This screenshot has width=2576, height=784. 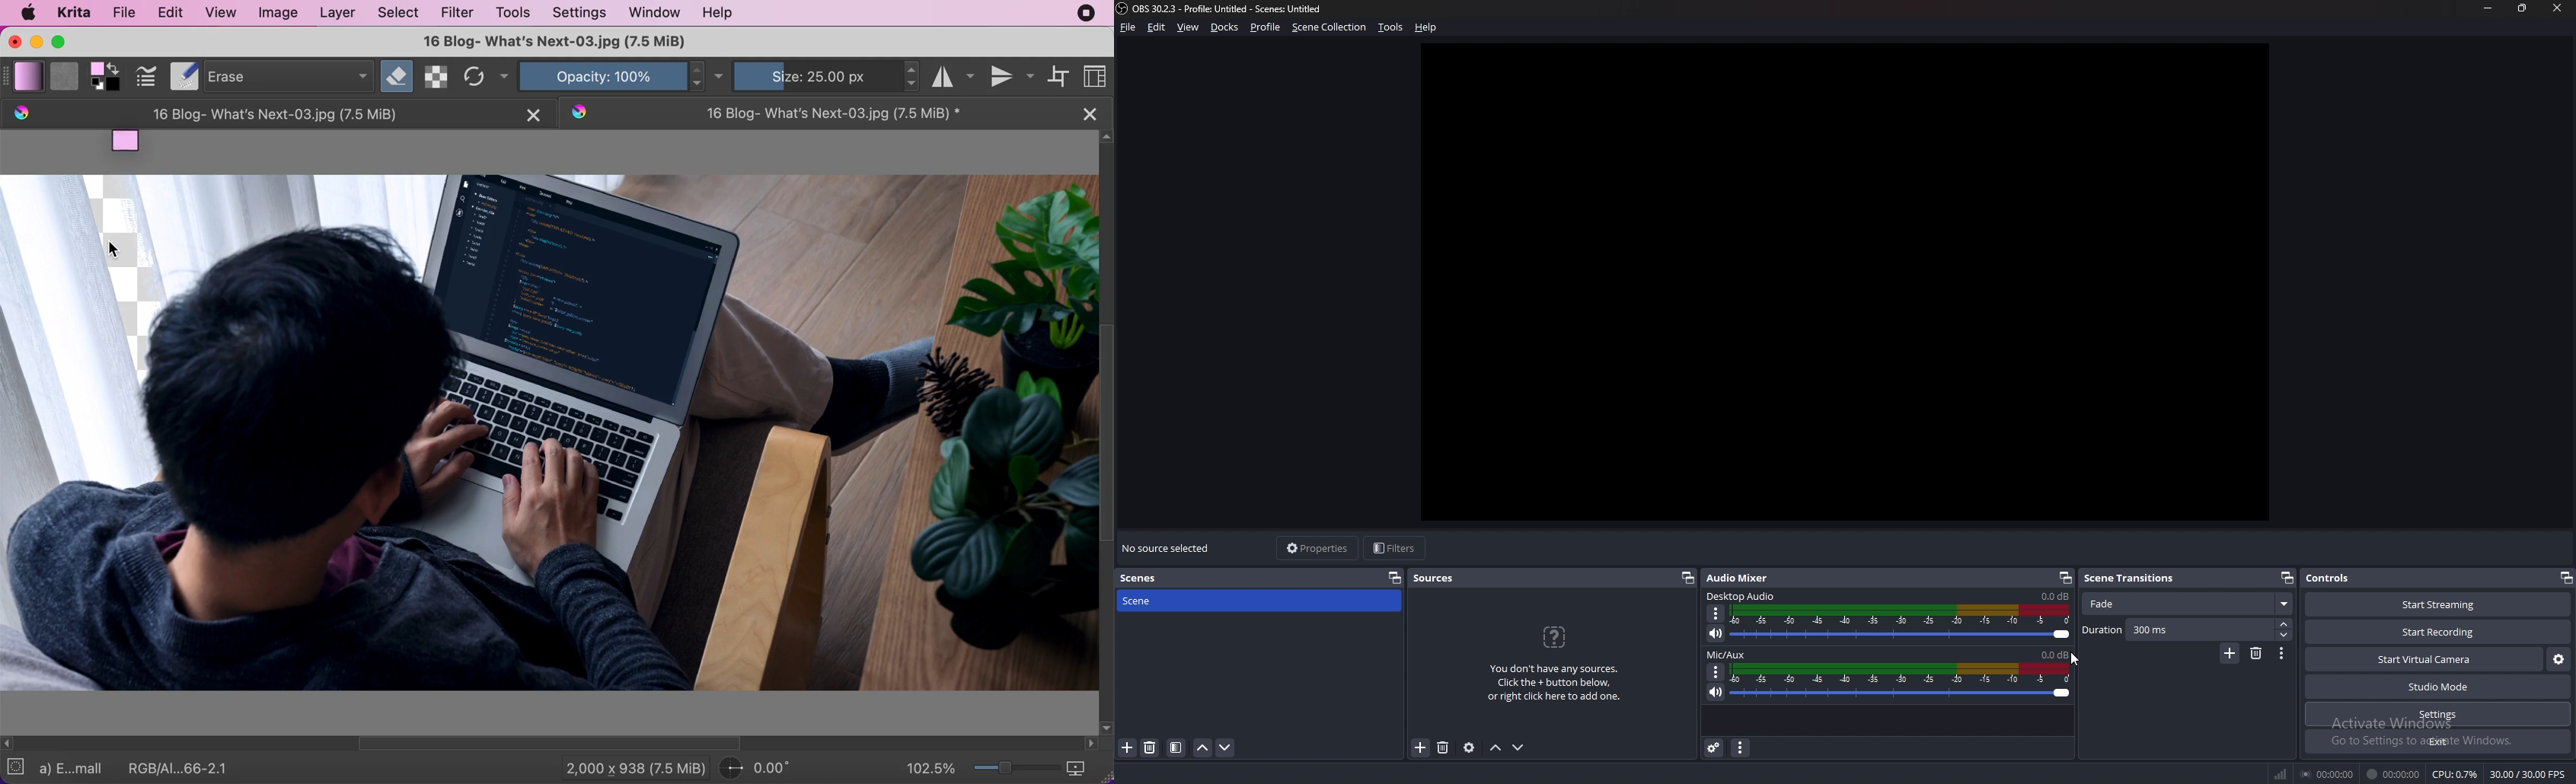 I want to click on pop out, so click(x=1395, y=577).